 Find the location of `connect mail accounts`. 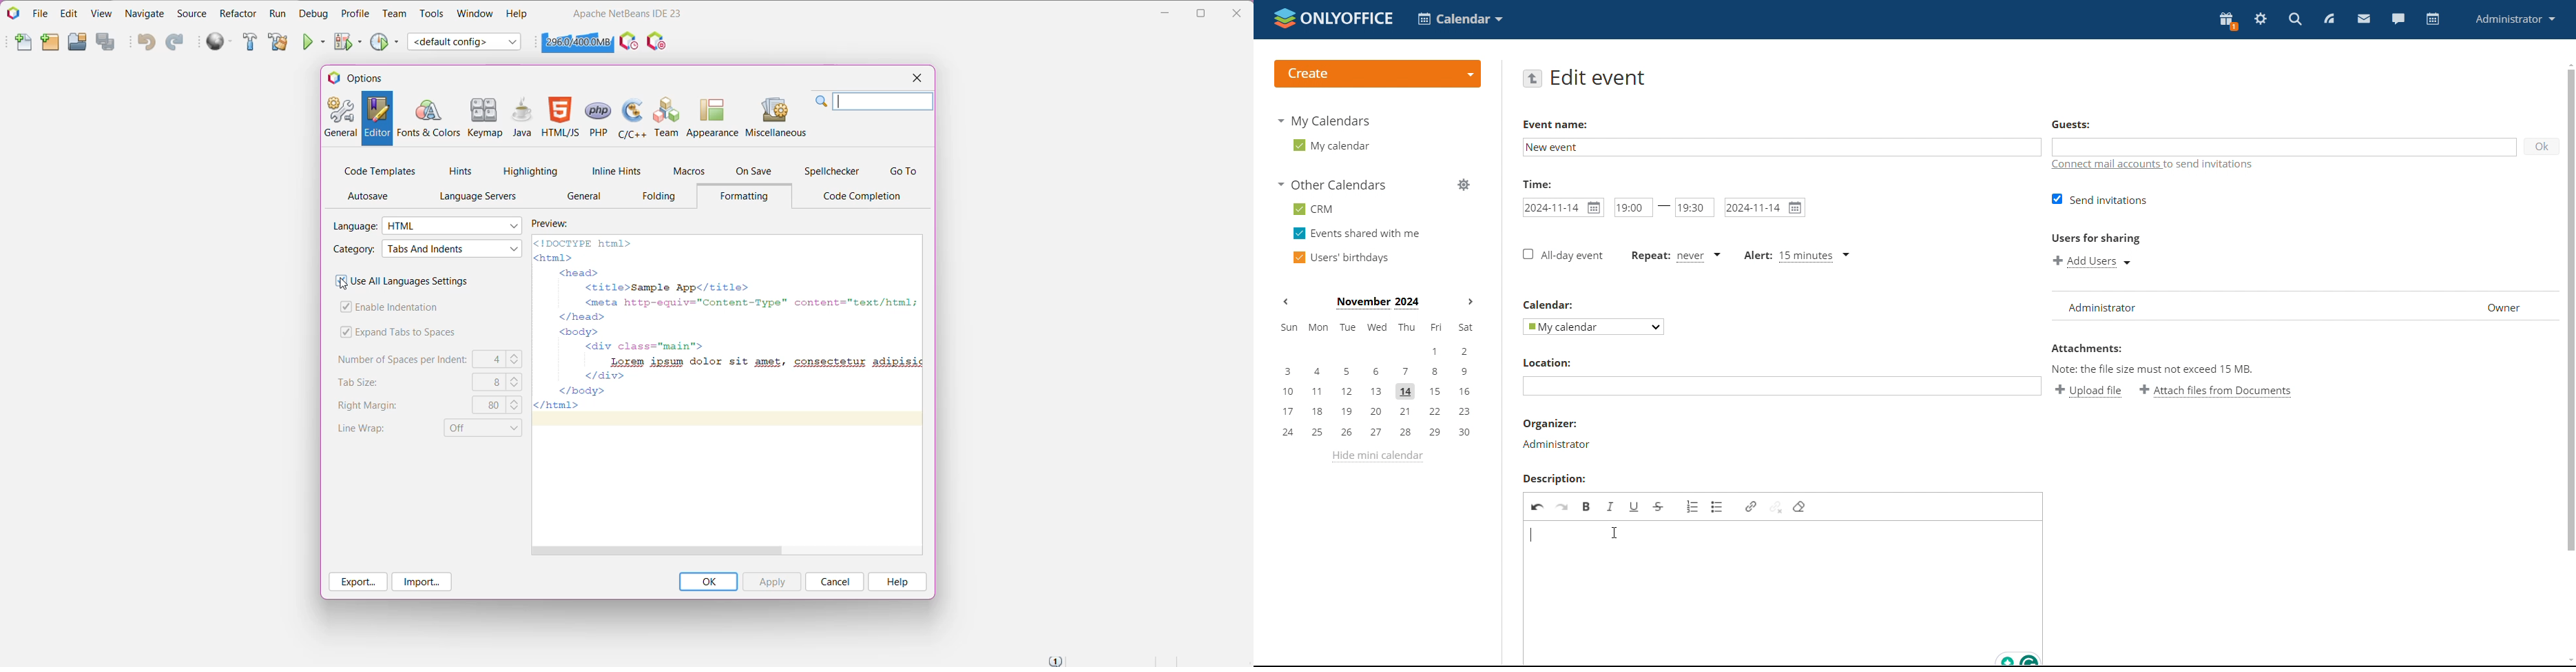

connect mail accounts is located at coordinates (2154, 166).